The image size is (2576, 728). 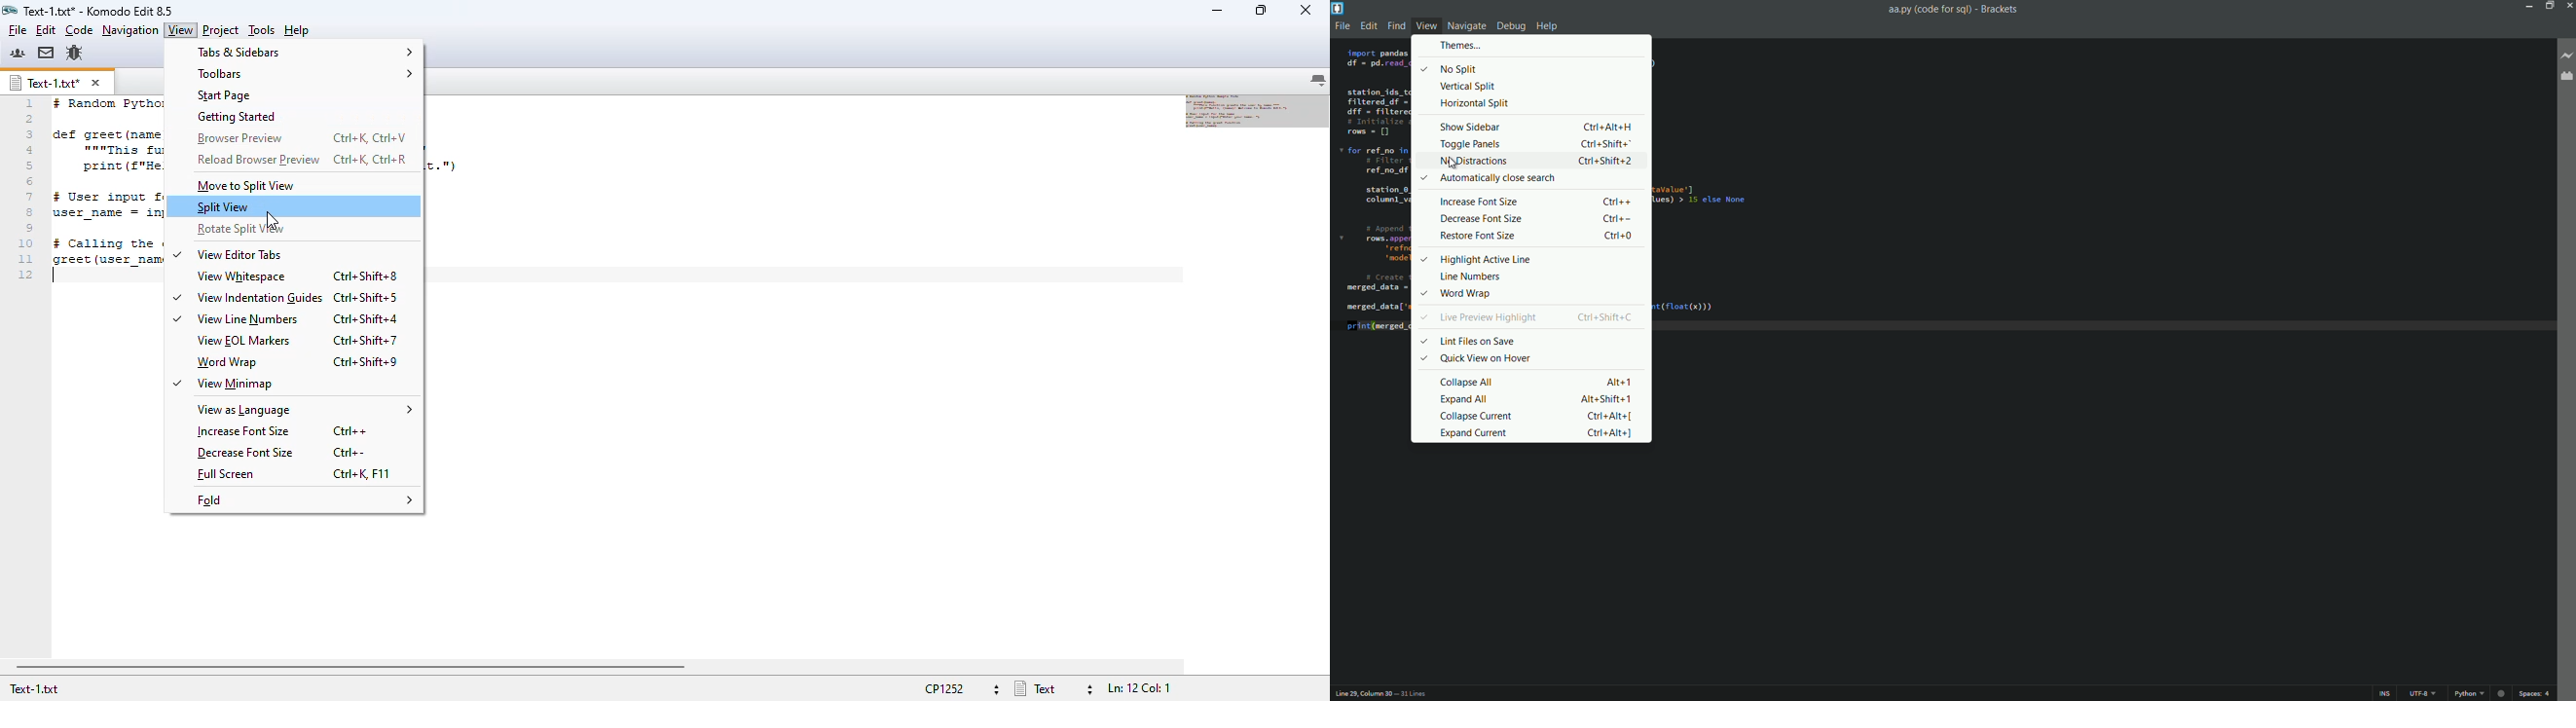 I want to click on shortcut for increase font size, so click(x=350, y=431).